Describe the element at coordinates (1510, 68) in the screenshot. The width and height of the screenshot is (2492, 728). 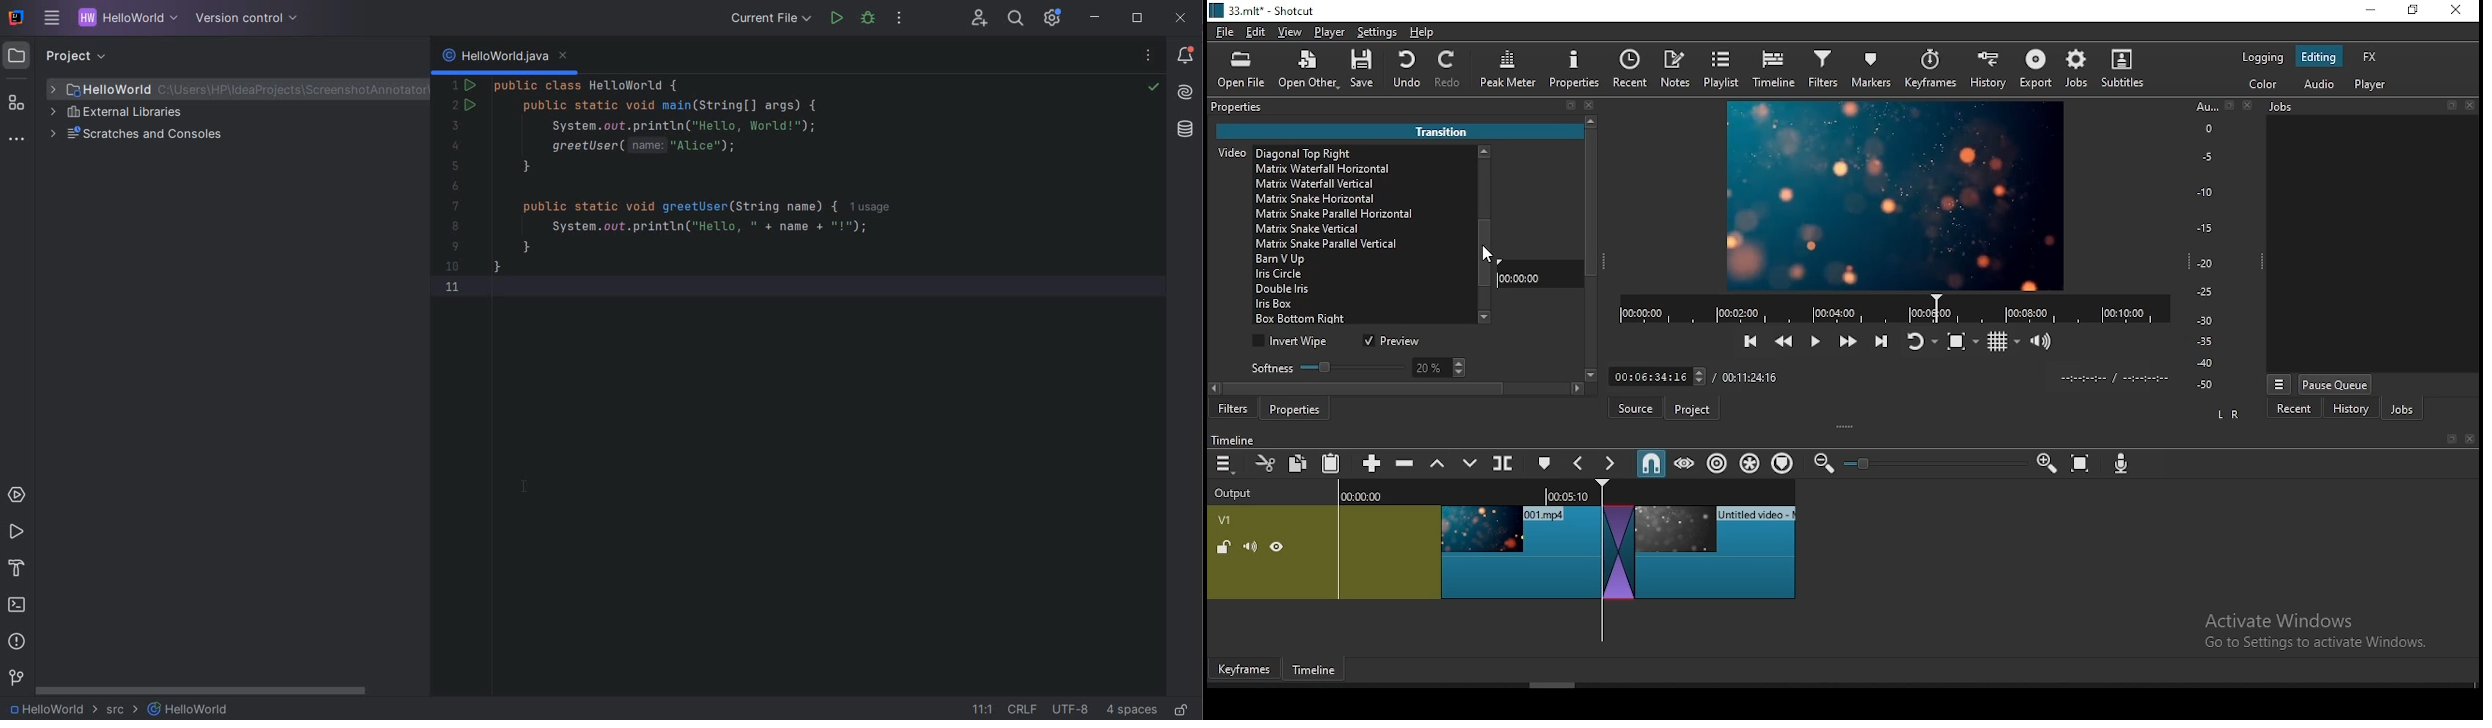
I see `peak meter` at that location.